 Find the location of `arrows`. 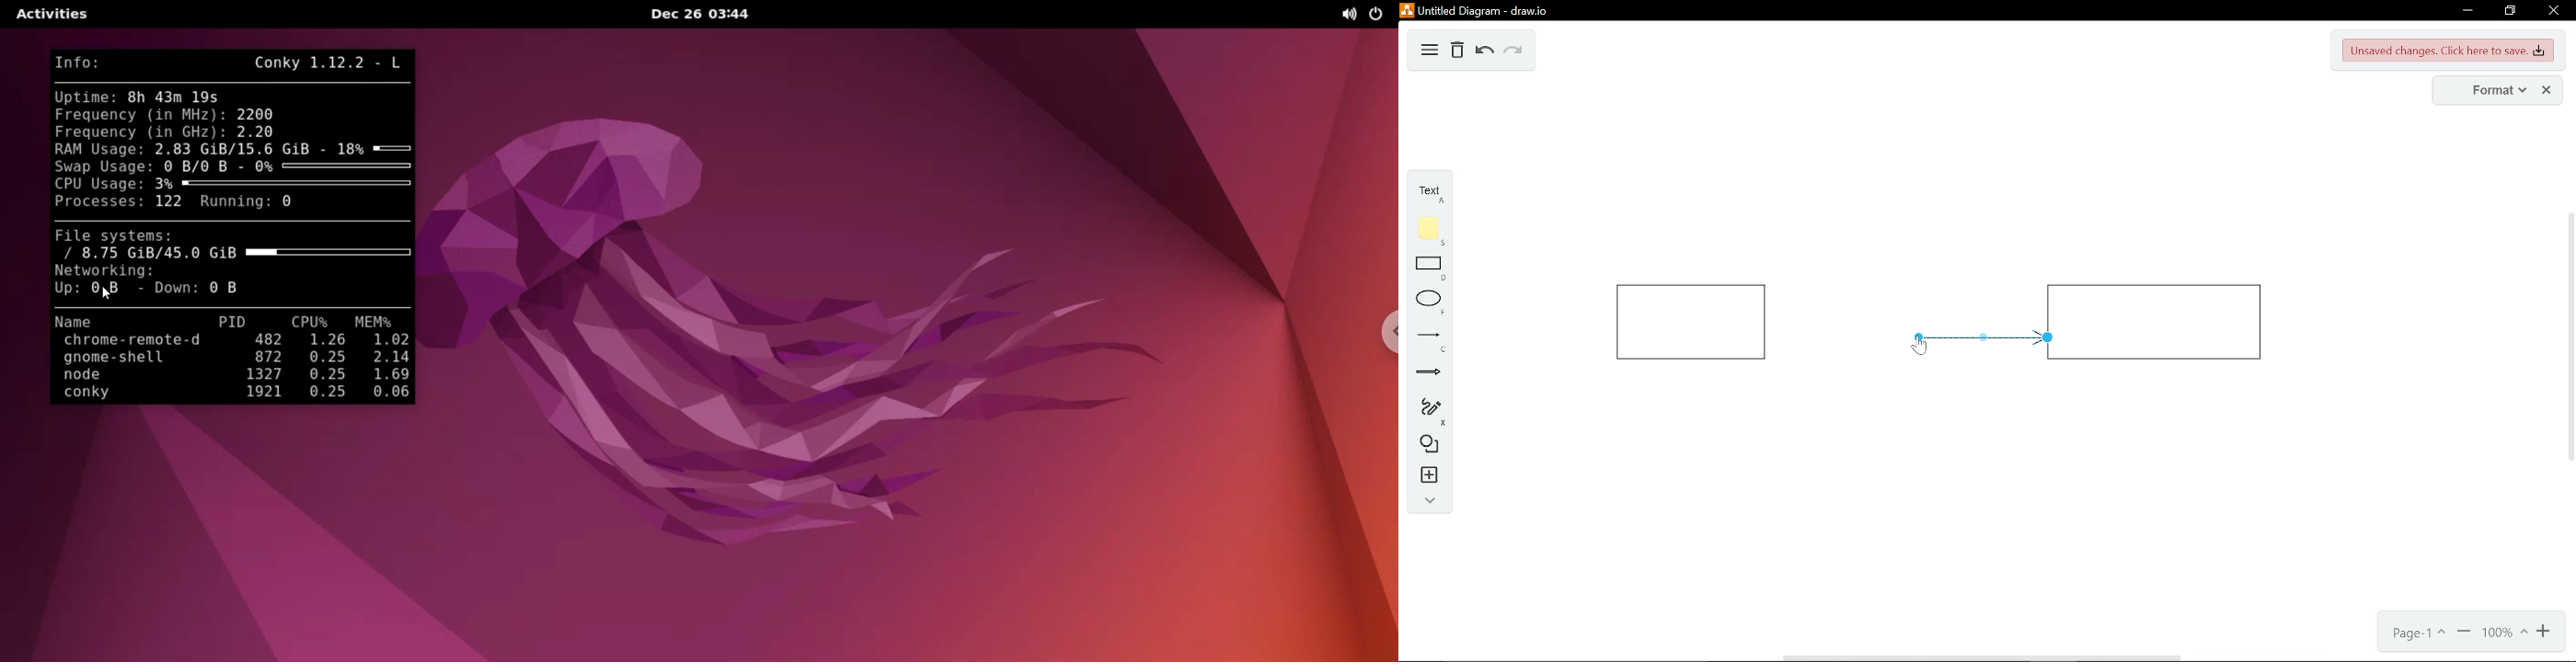

arrows is located at coordinates (1423, 373).